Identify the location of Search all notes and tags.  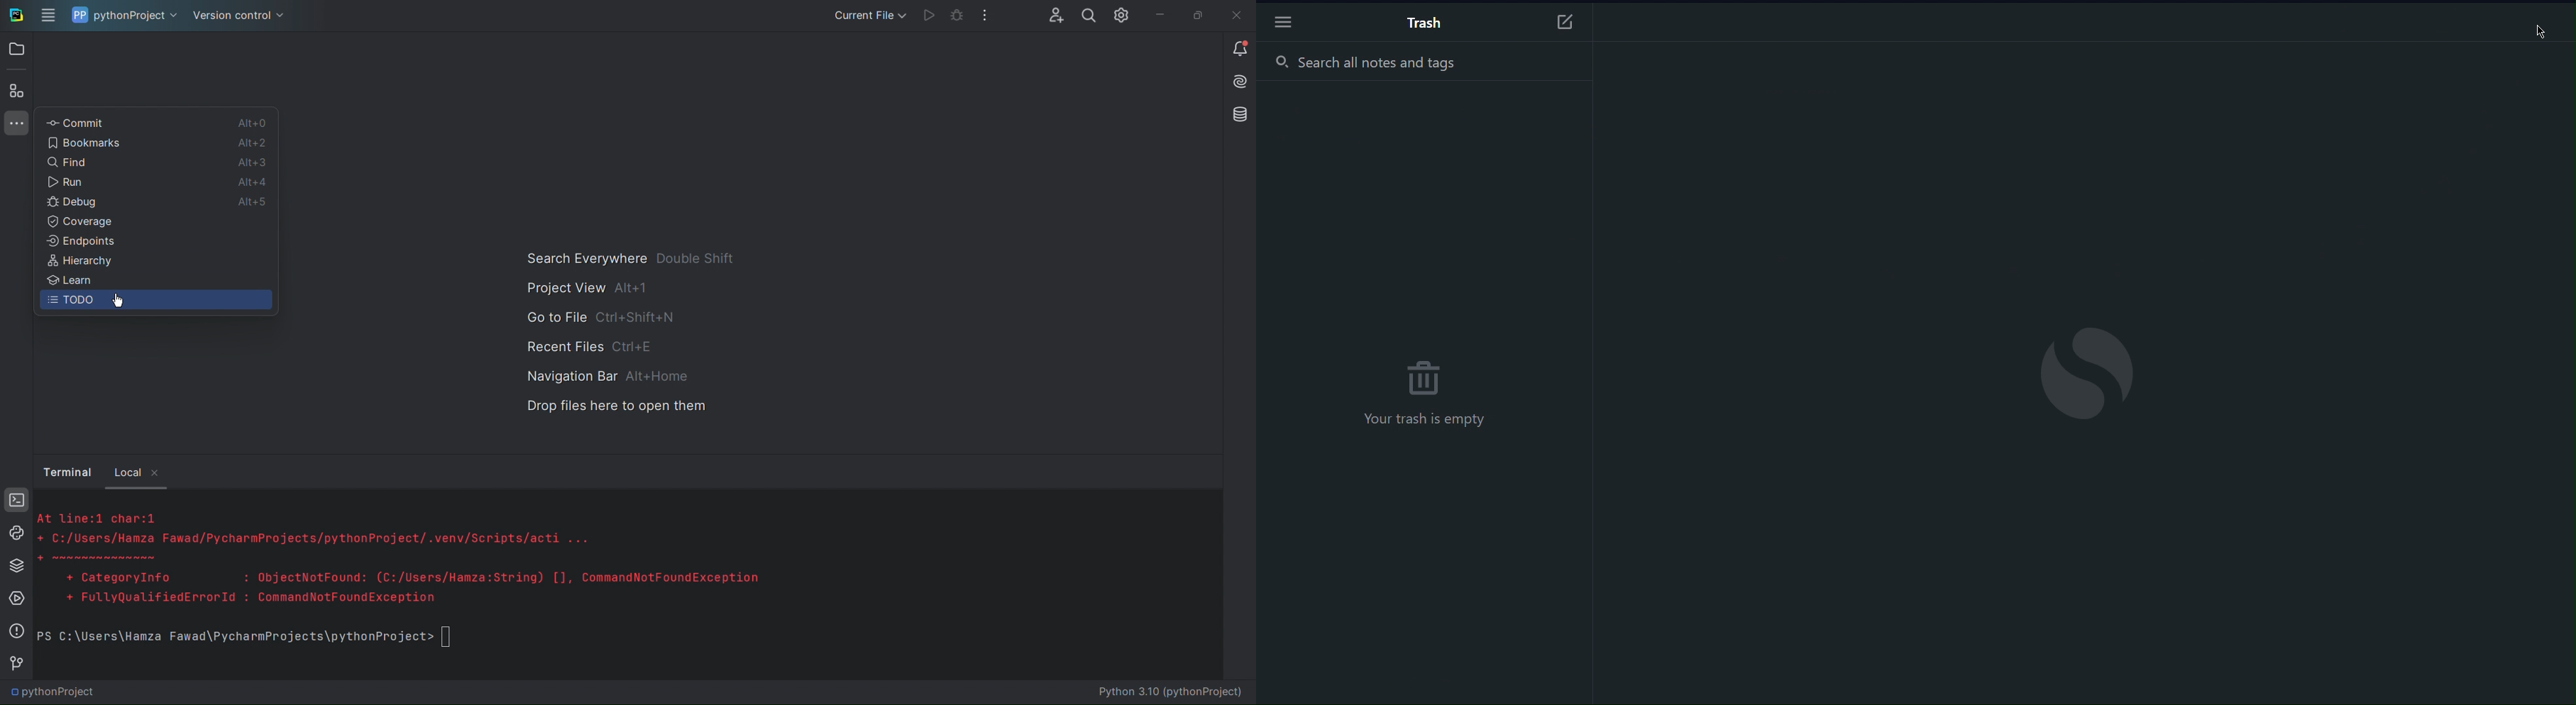
(1424, 63).